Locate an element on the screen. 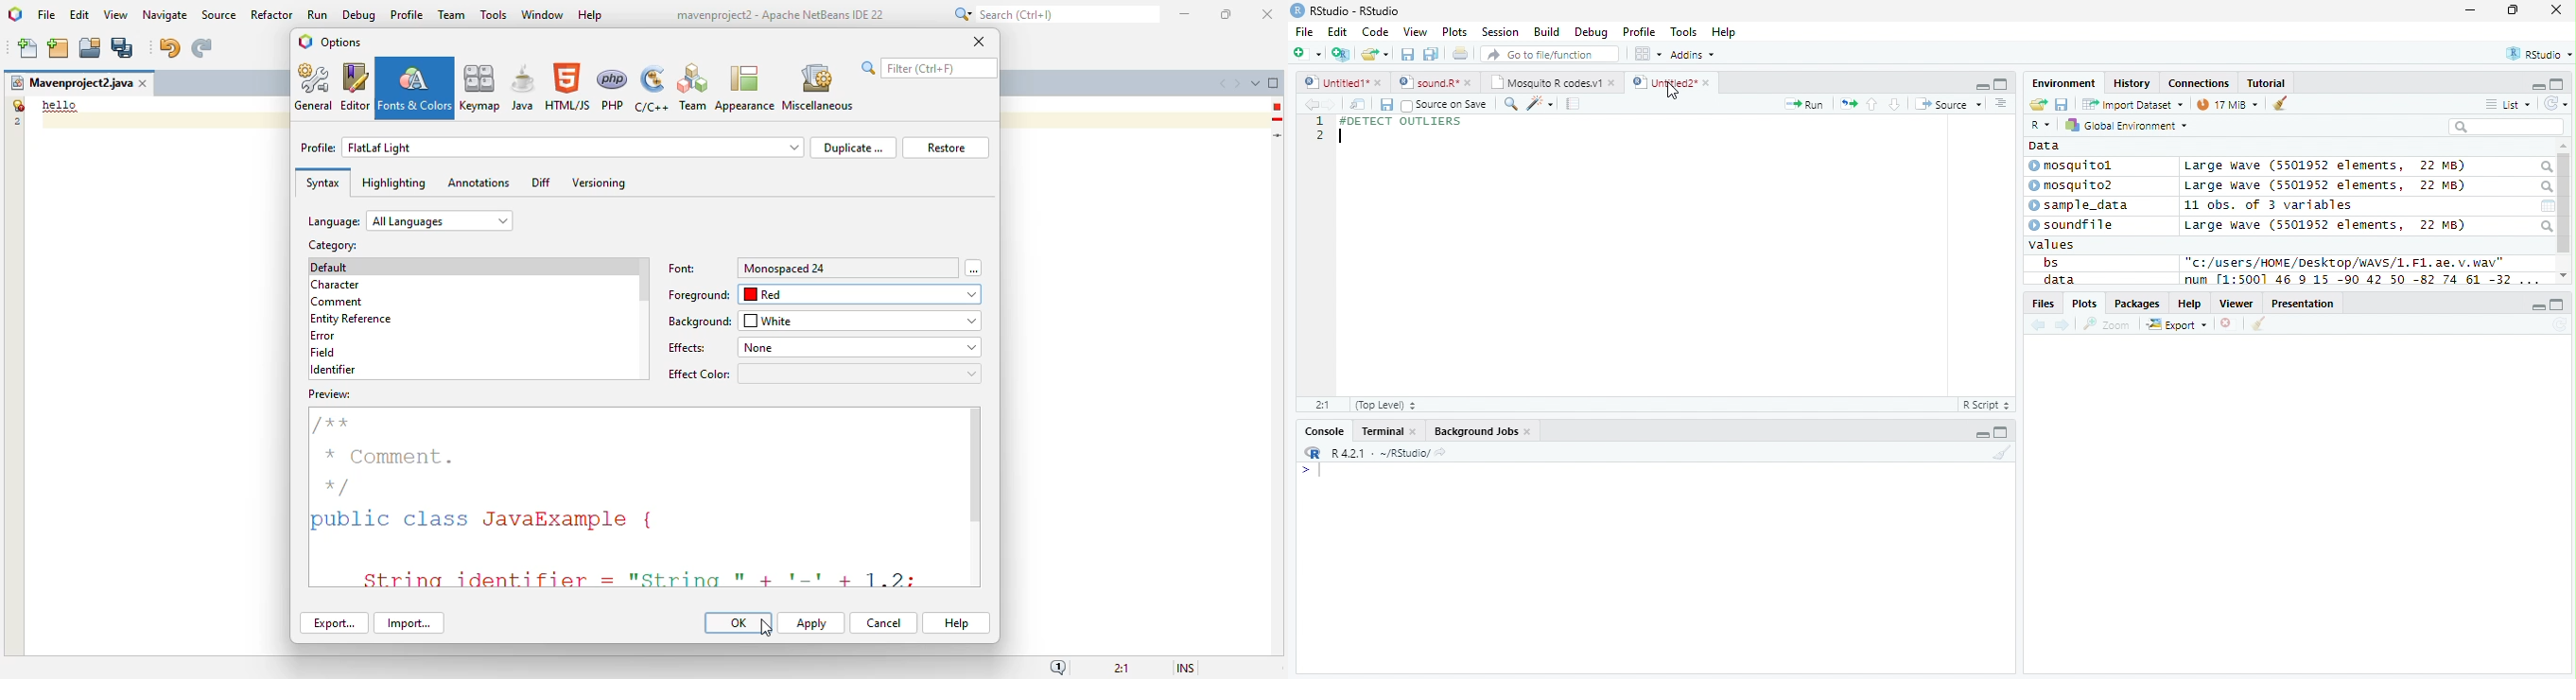 This screenshot has width=2576, height=700. Save all the open documents is located at coordinates (1431, 55).